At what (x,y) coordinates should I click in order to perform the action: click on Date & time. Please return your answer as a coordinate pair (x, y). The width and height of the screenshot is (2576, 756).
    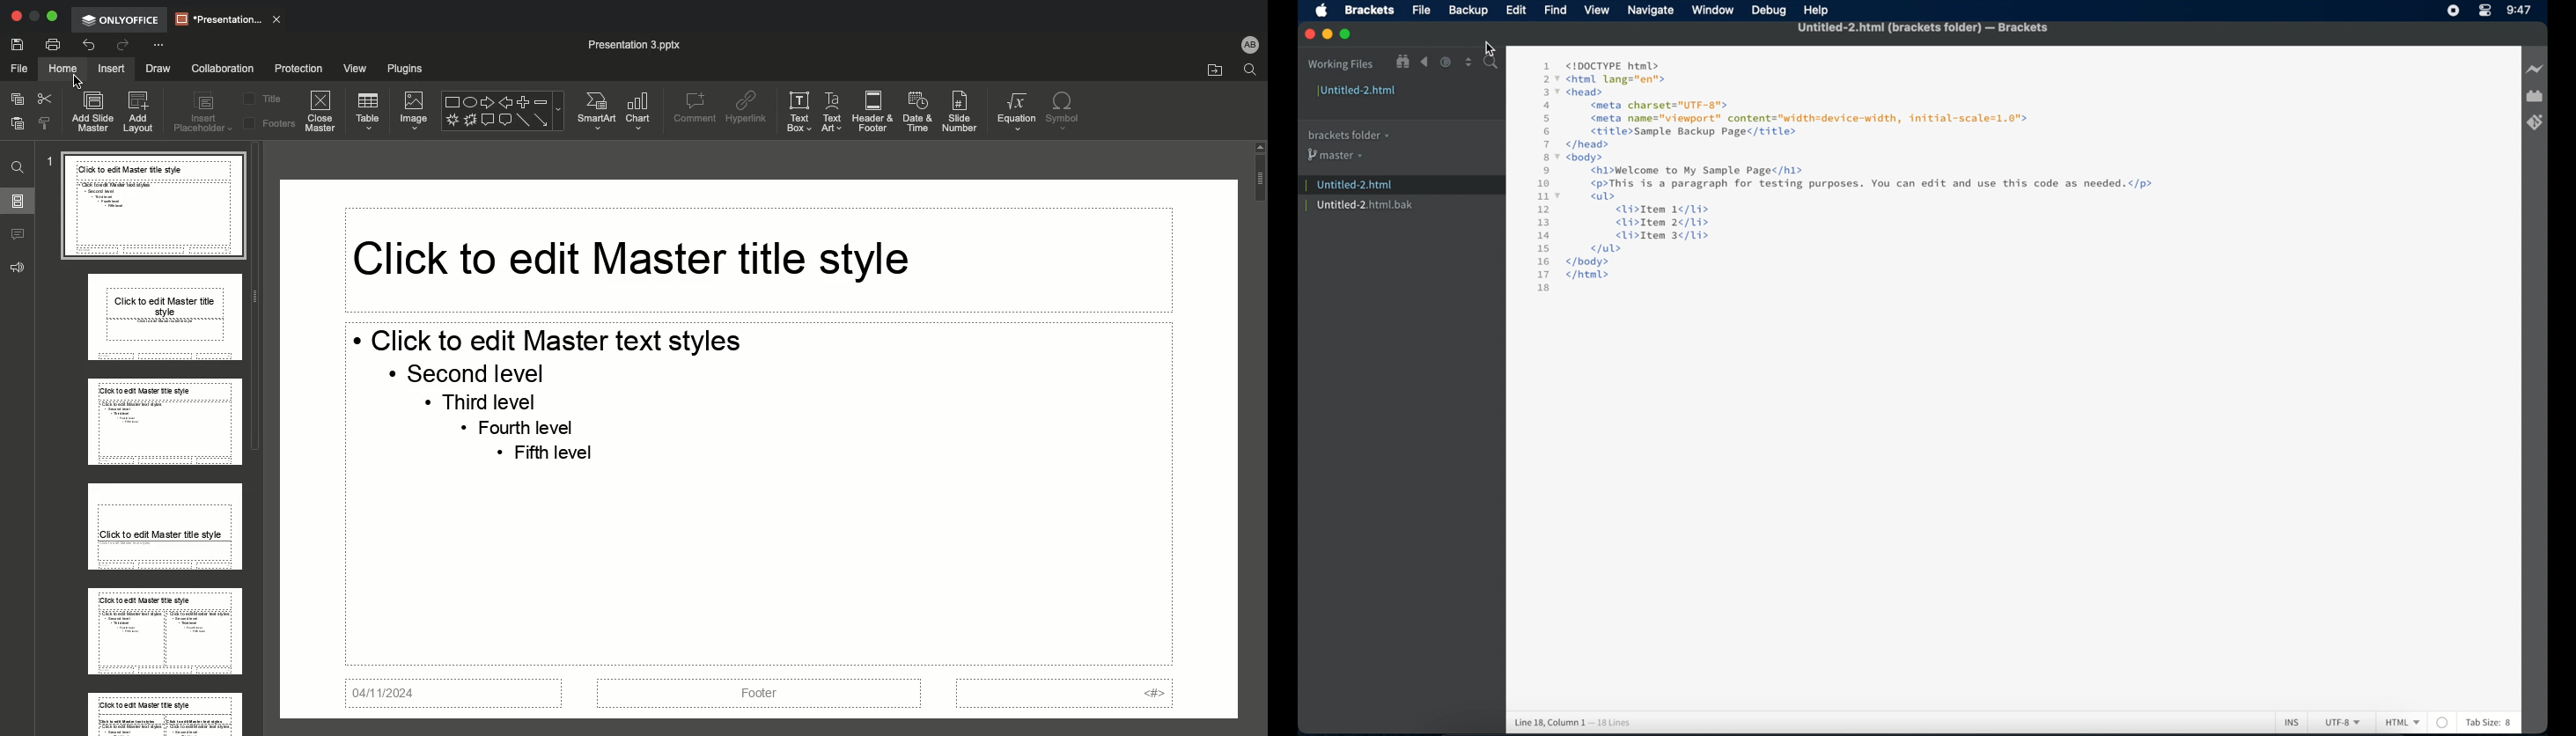
    Looking at the image, I should click on (918, 112).